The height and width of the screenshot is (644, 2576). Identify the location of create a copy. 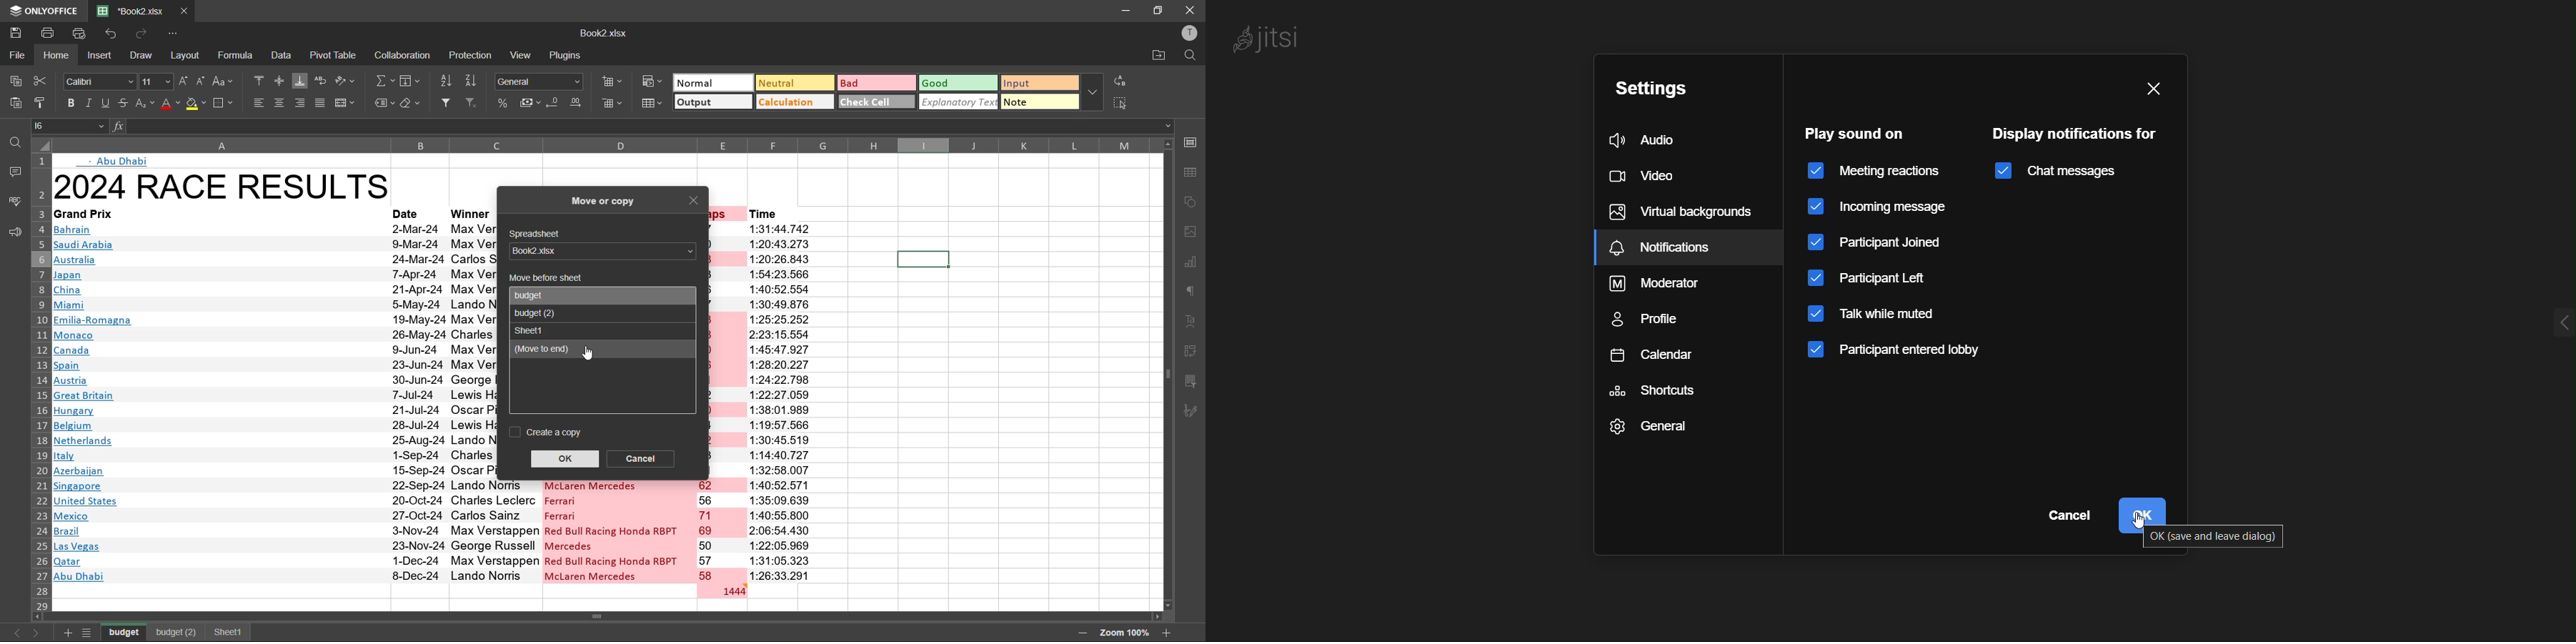
(543, 432).